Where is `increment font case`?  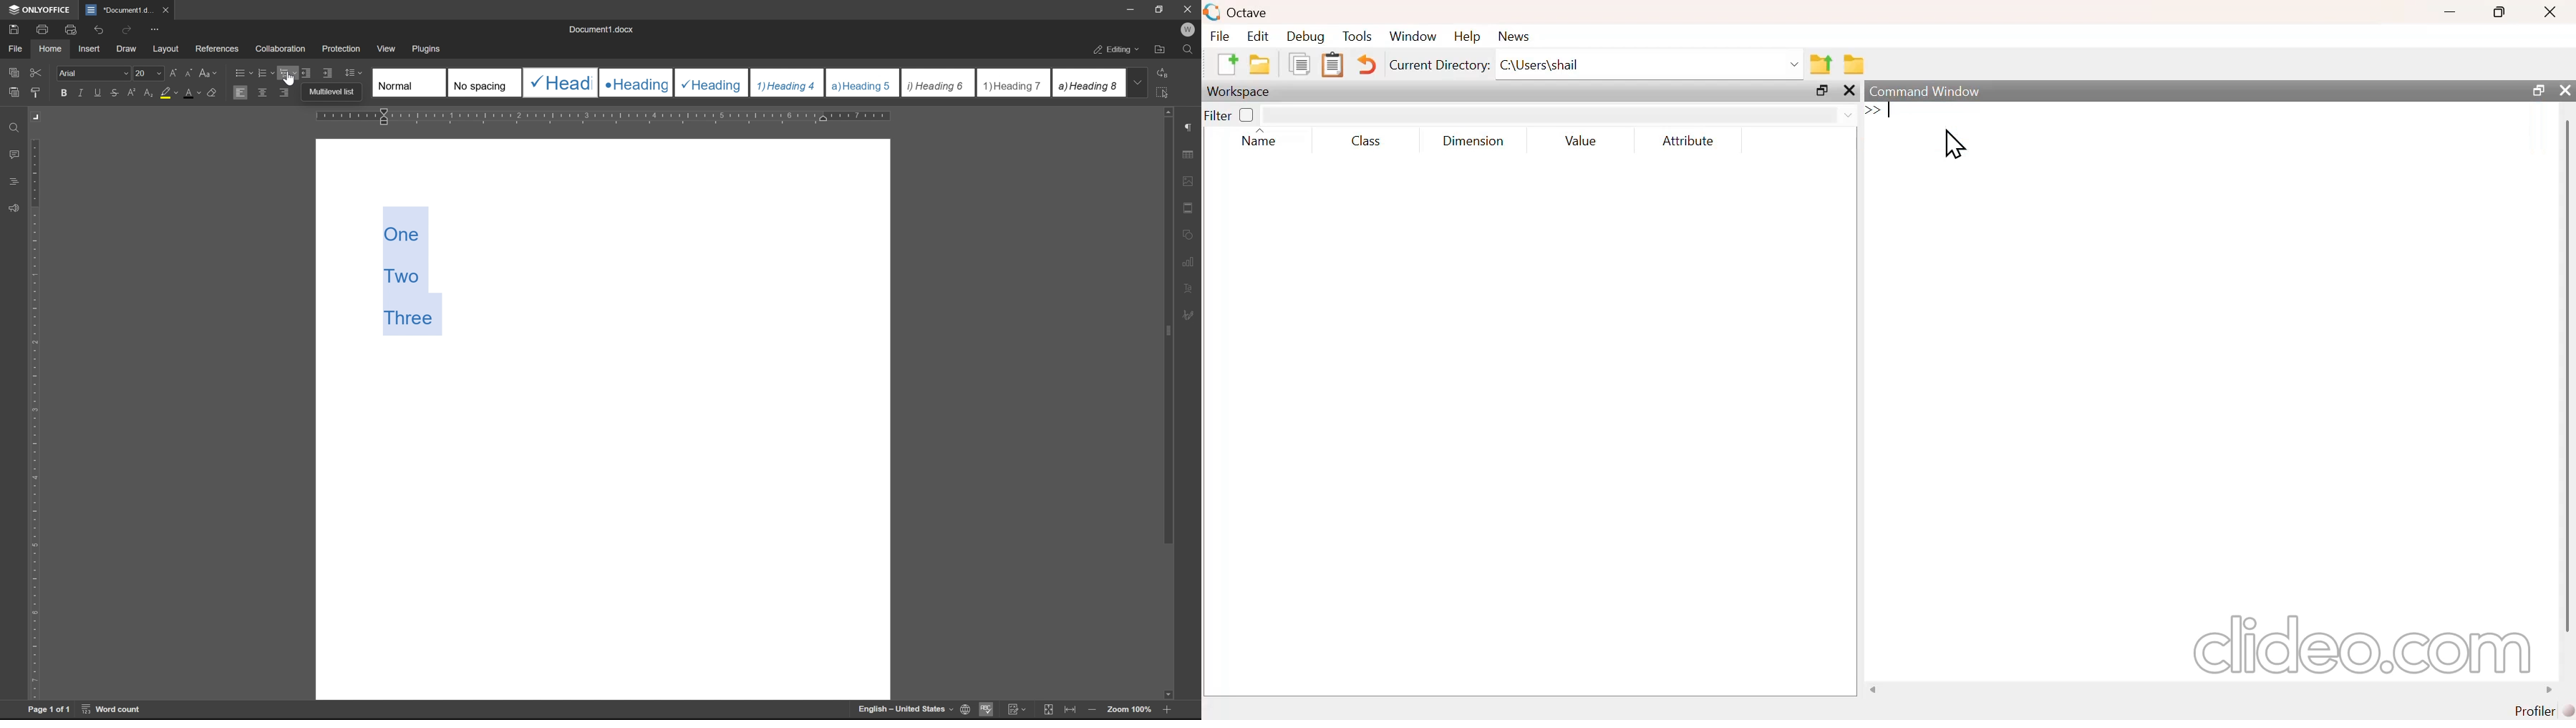 increment font case is located at coordinates (172, 71).